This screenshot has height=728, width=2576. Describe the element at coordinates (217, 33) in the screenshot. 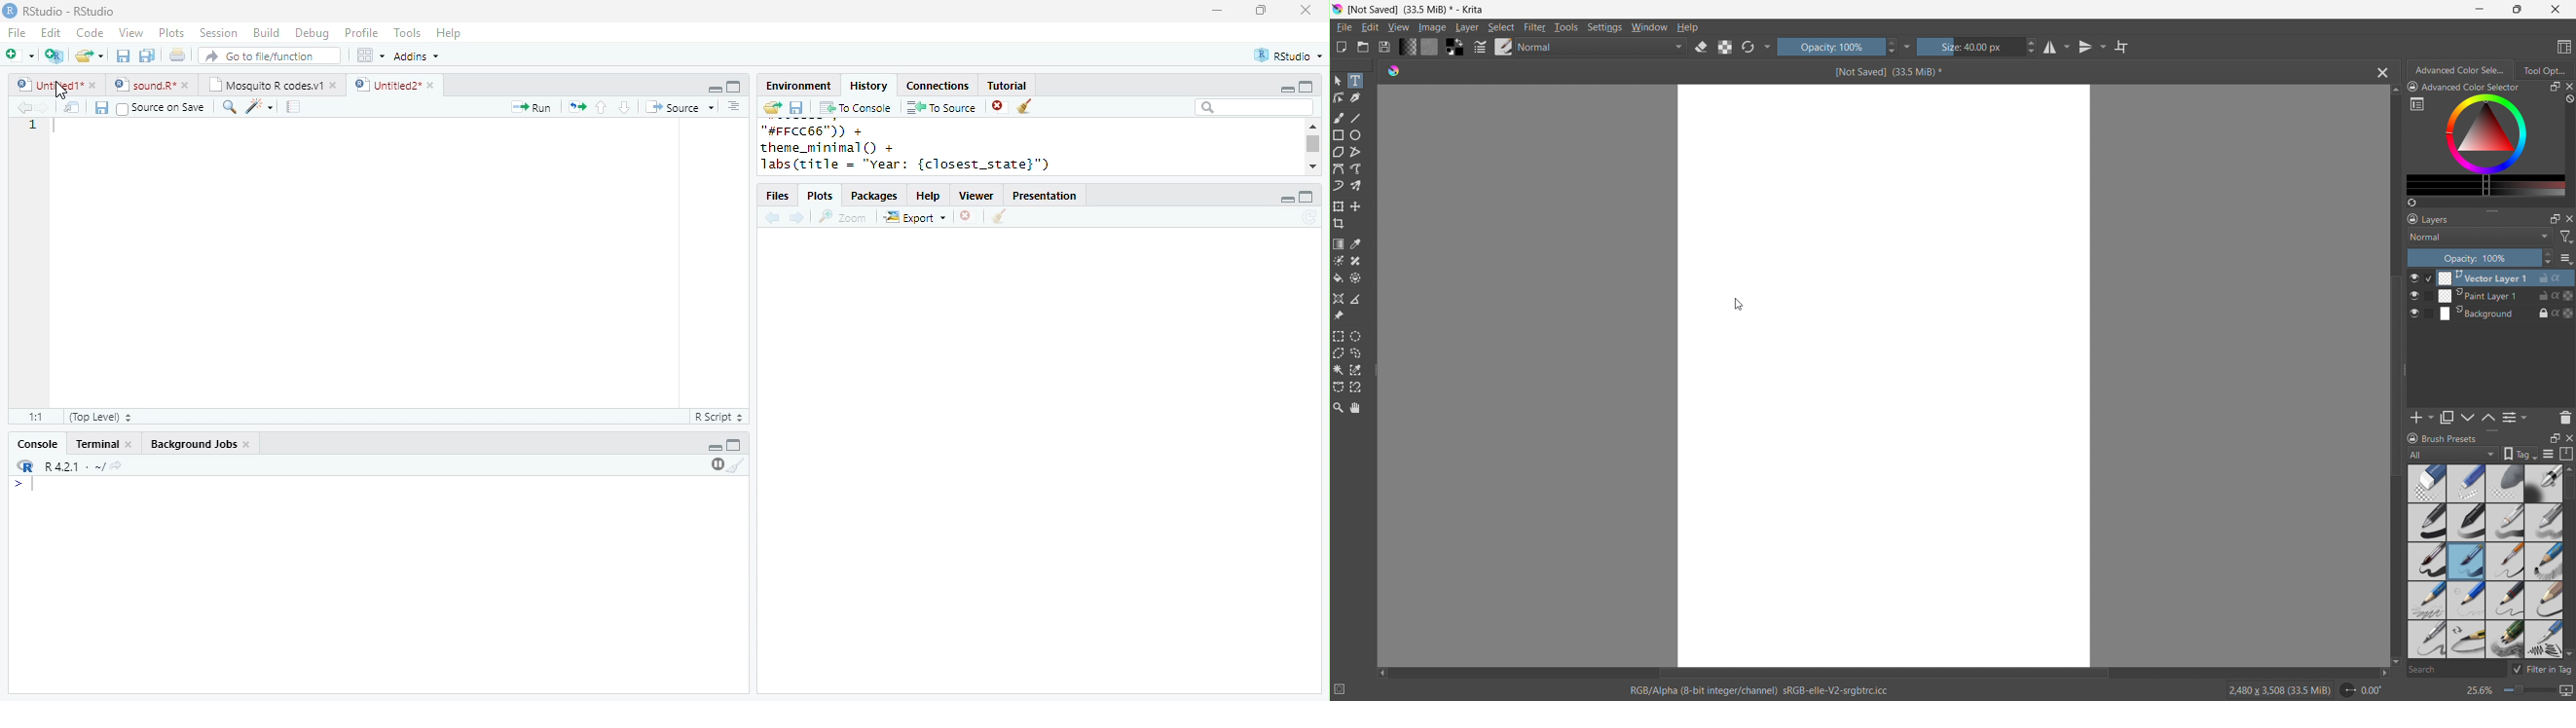

I see `Session` at that location.